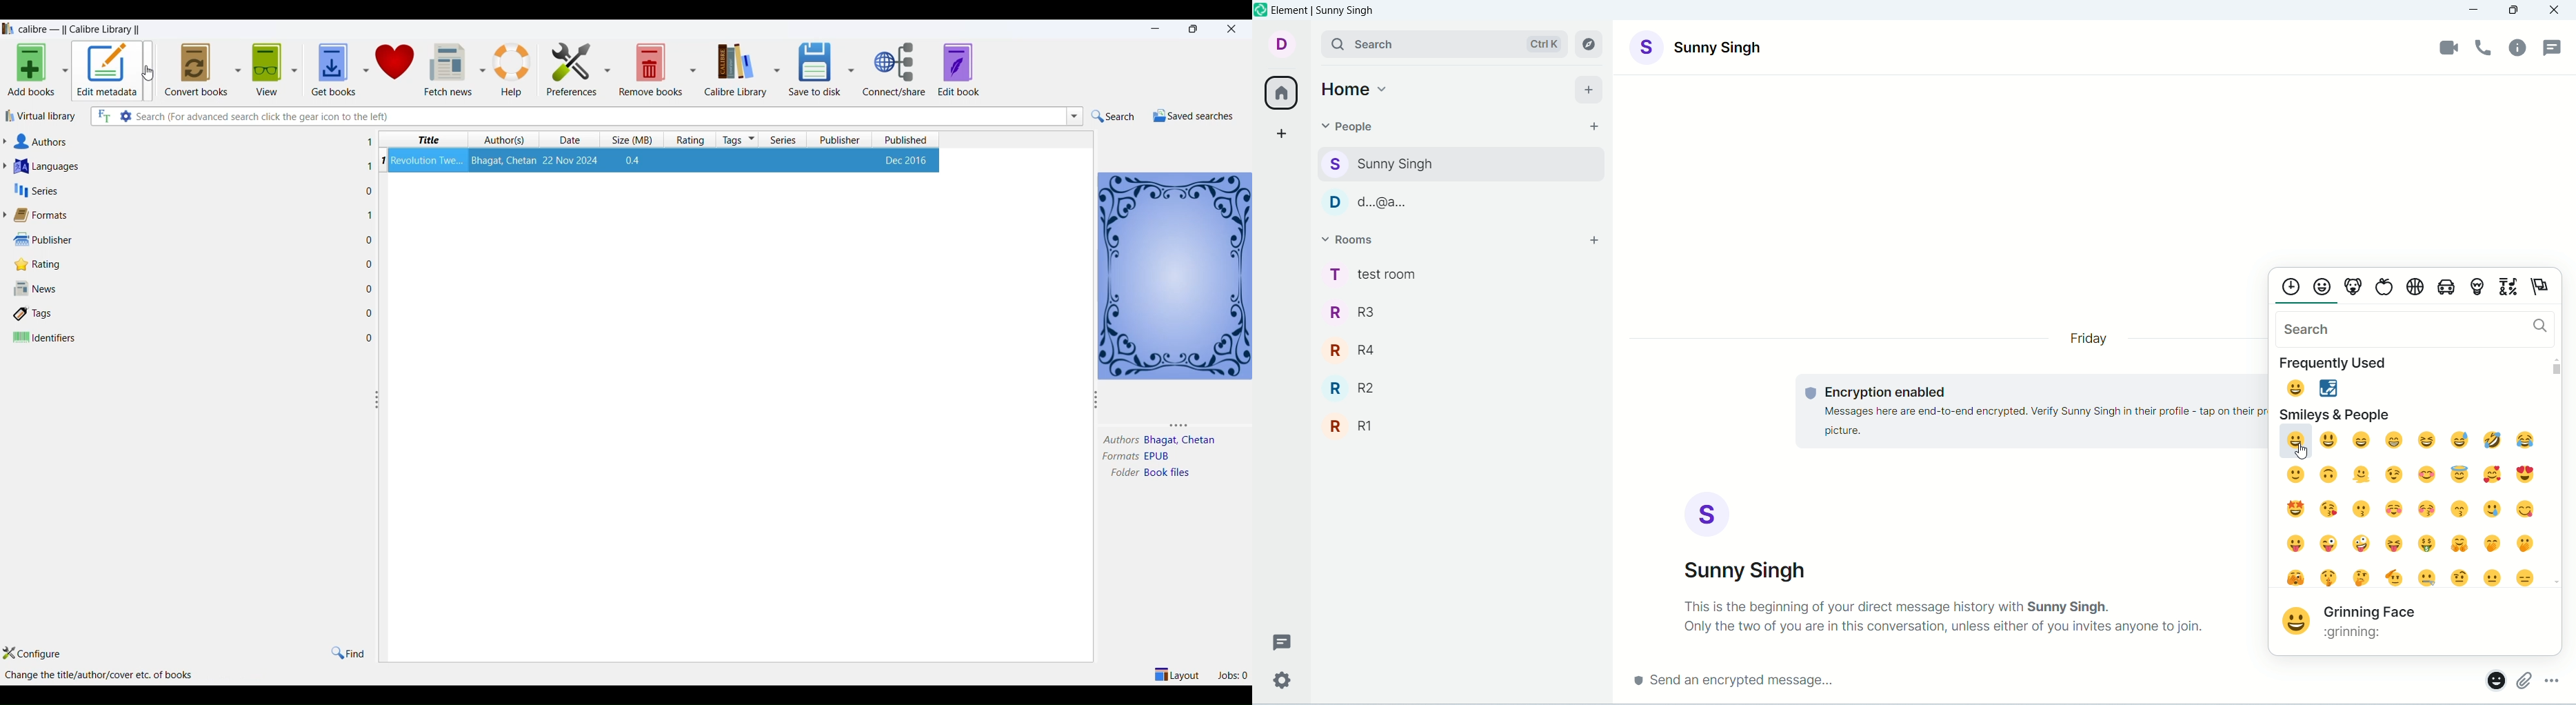  Describe the element at coordinates (1191, 115) in the screenshot. I see `saved searches` at that location.